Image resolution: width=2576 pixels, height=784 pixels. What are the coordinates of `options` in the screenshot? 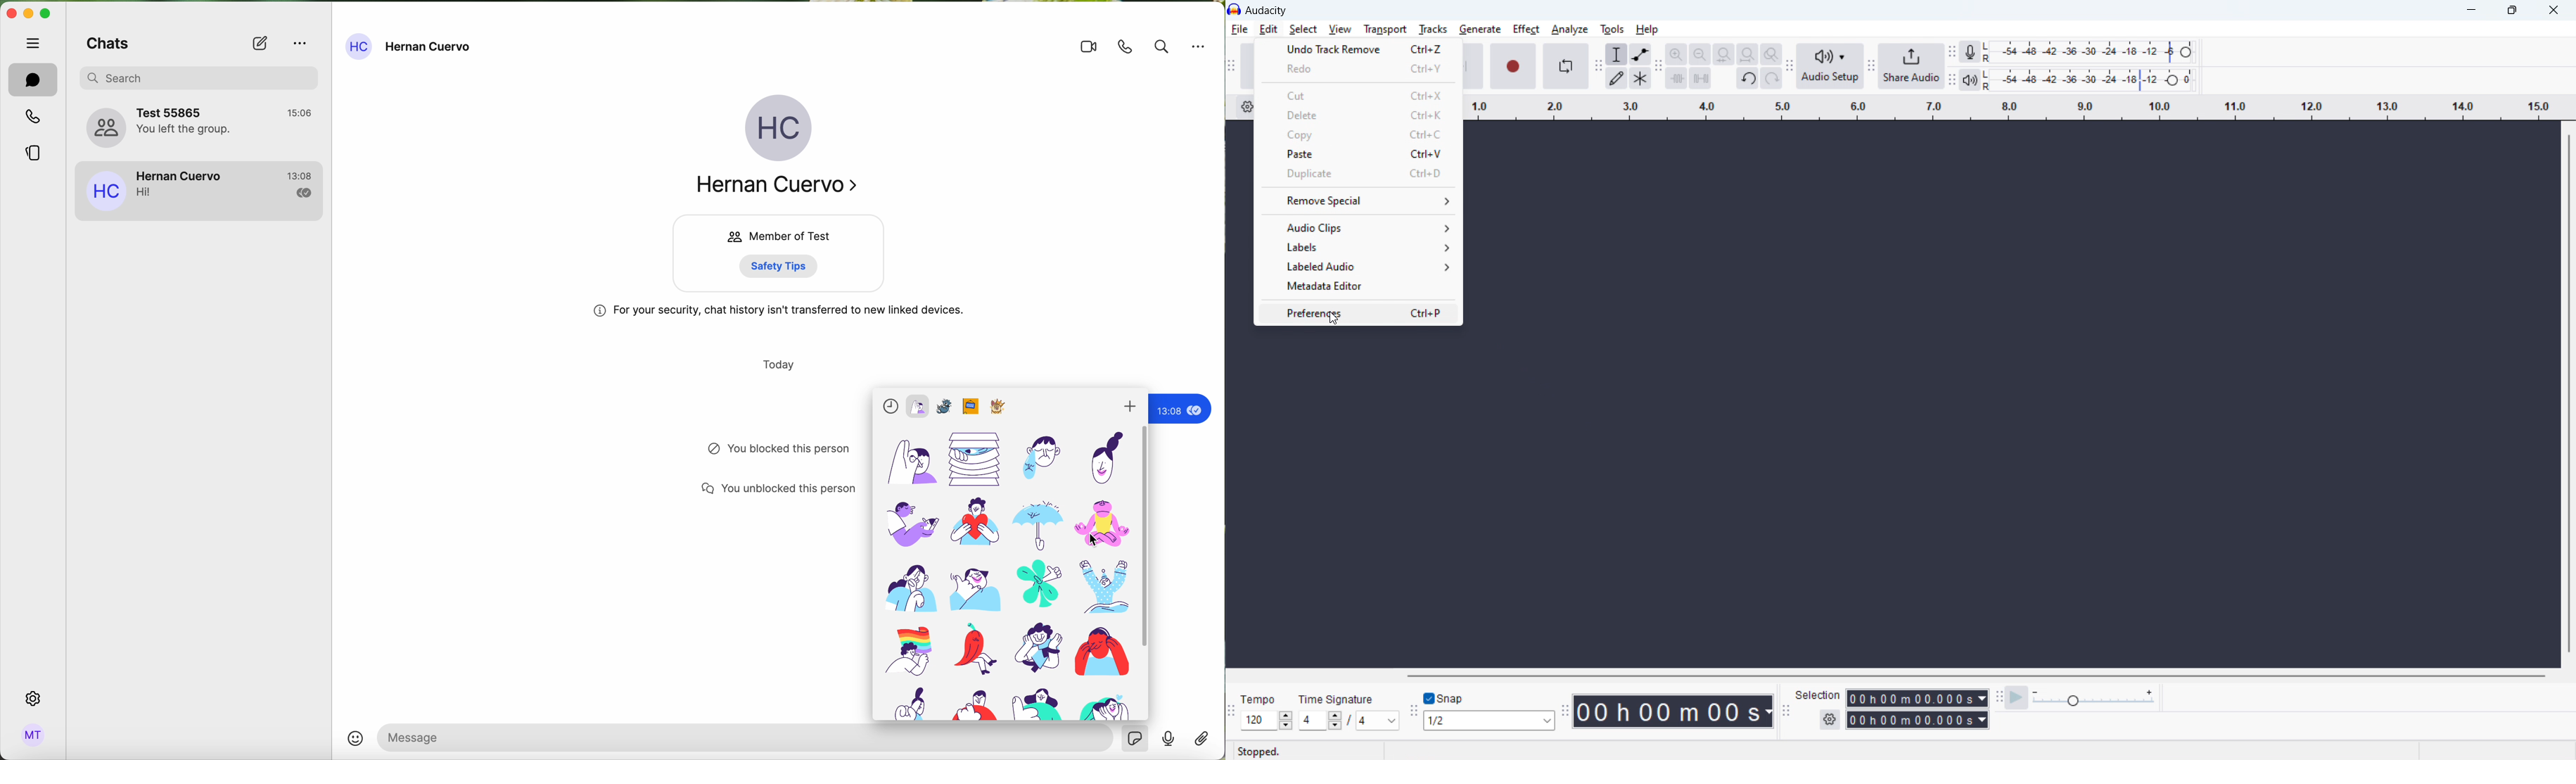 It's located at (1199, 47).